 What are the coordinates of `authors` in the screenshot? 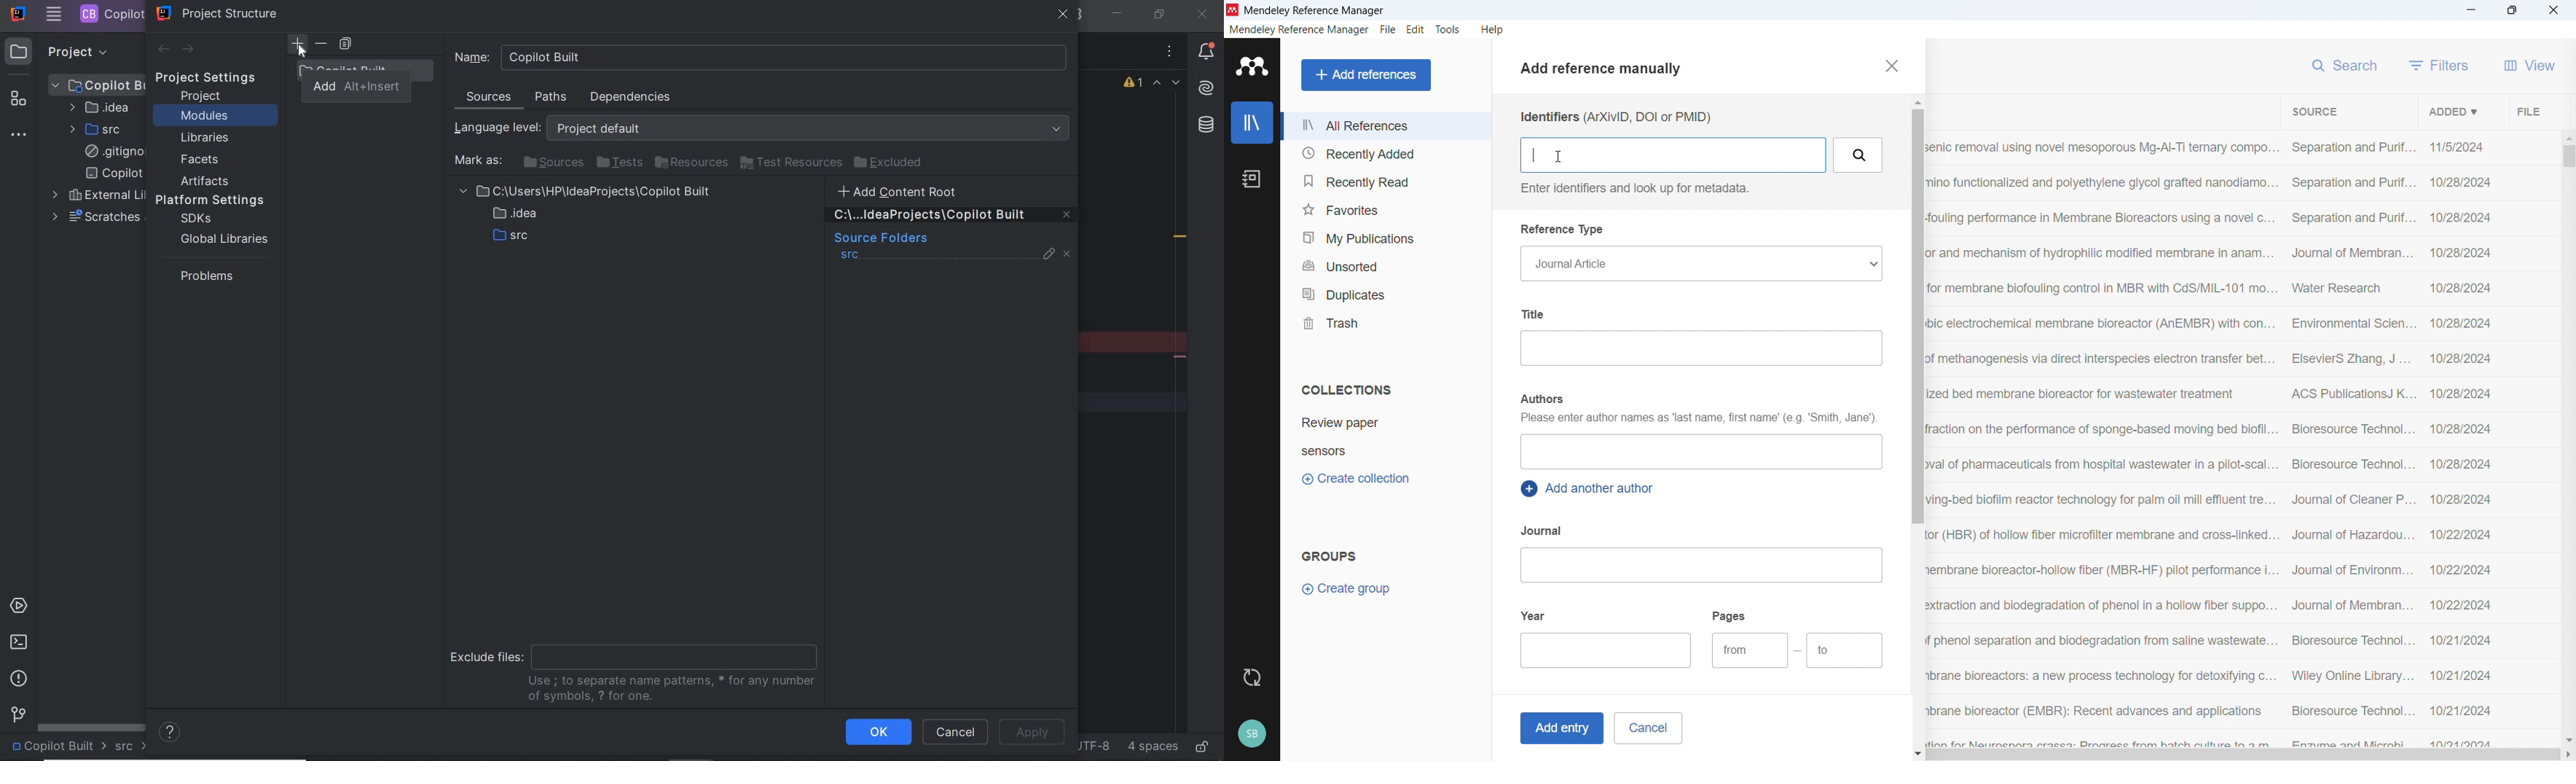 It's located at (1541, 399).